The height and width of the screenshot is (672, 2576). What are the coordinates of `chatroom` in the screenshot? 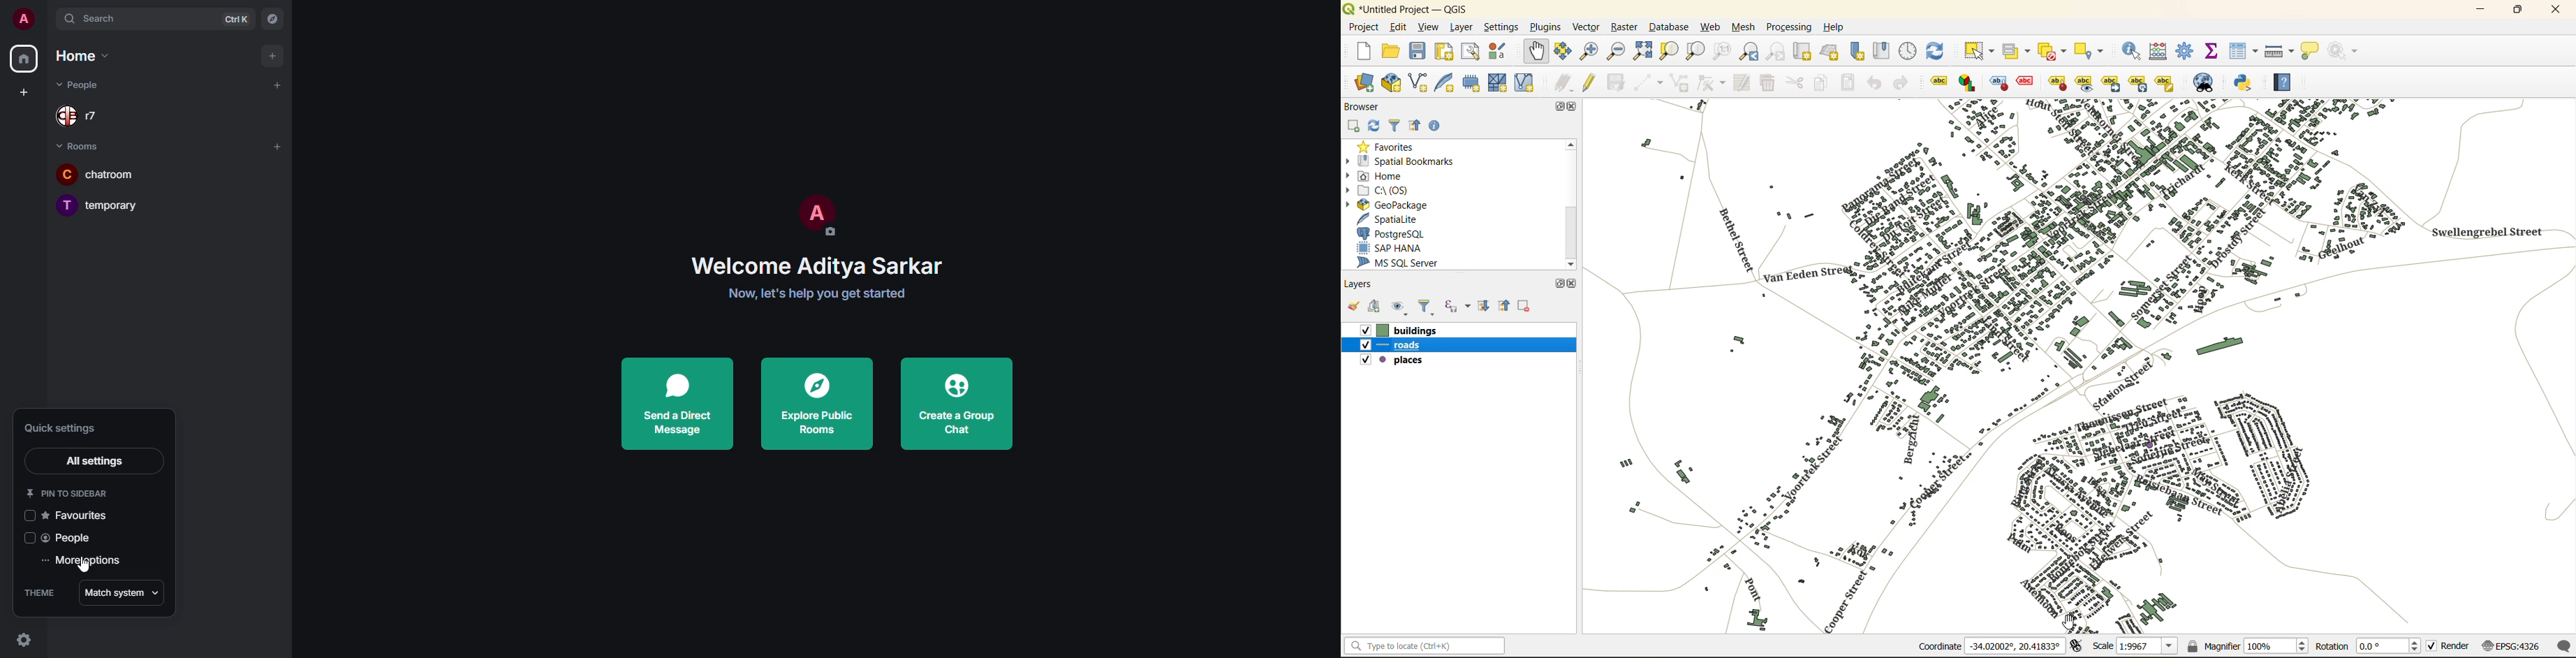 It's located at (96, 173).